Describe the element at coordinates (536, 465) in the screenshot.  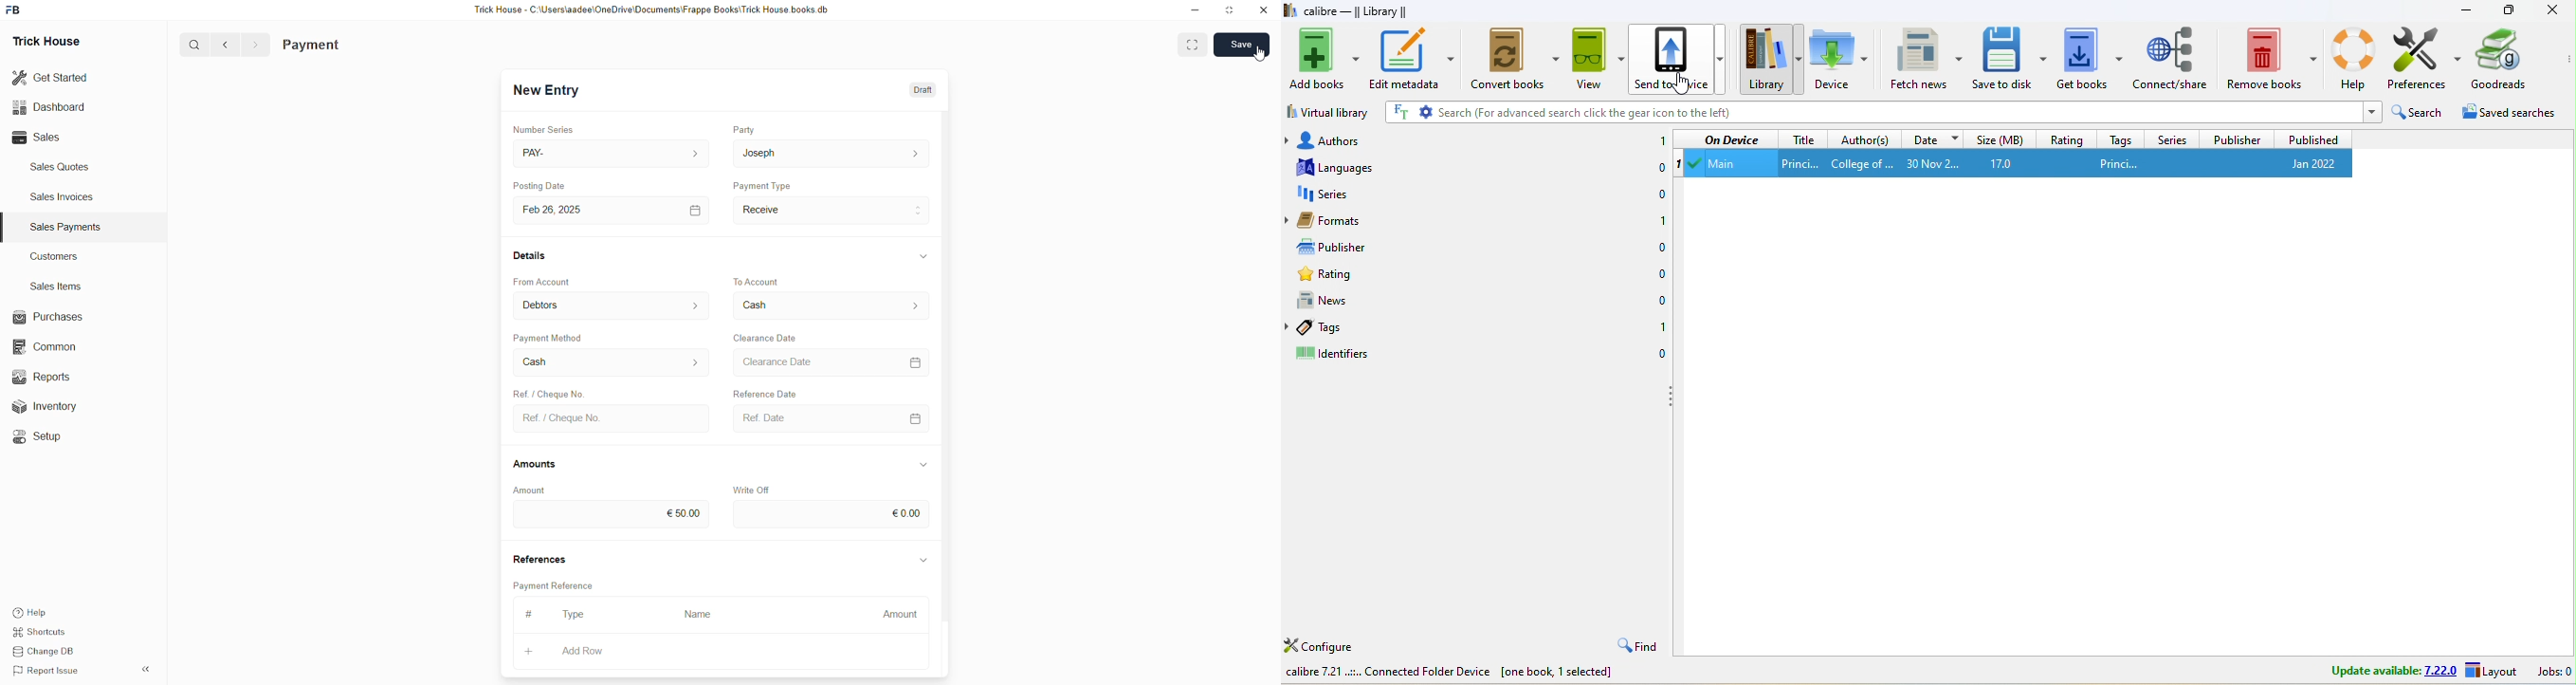
I see `Amounts` at that location.